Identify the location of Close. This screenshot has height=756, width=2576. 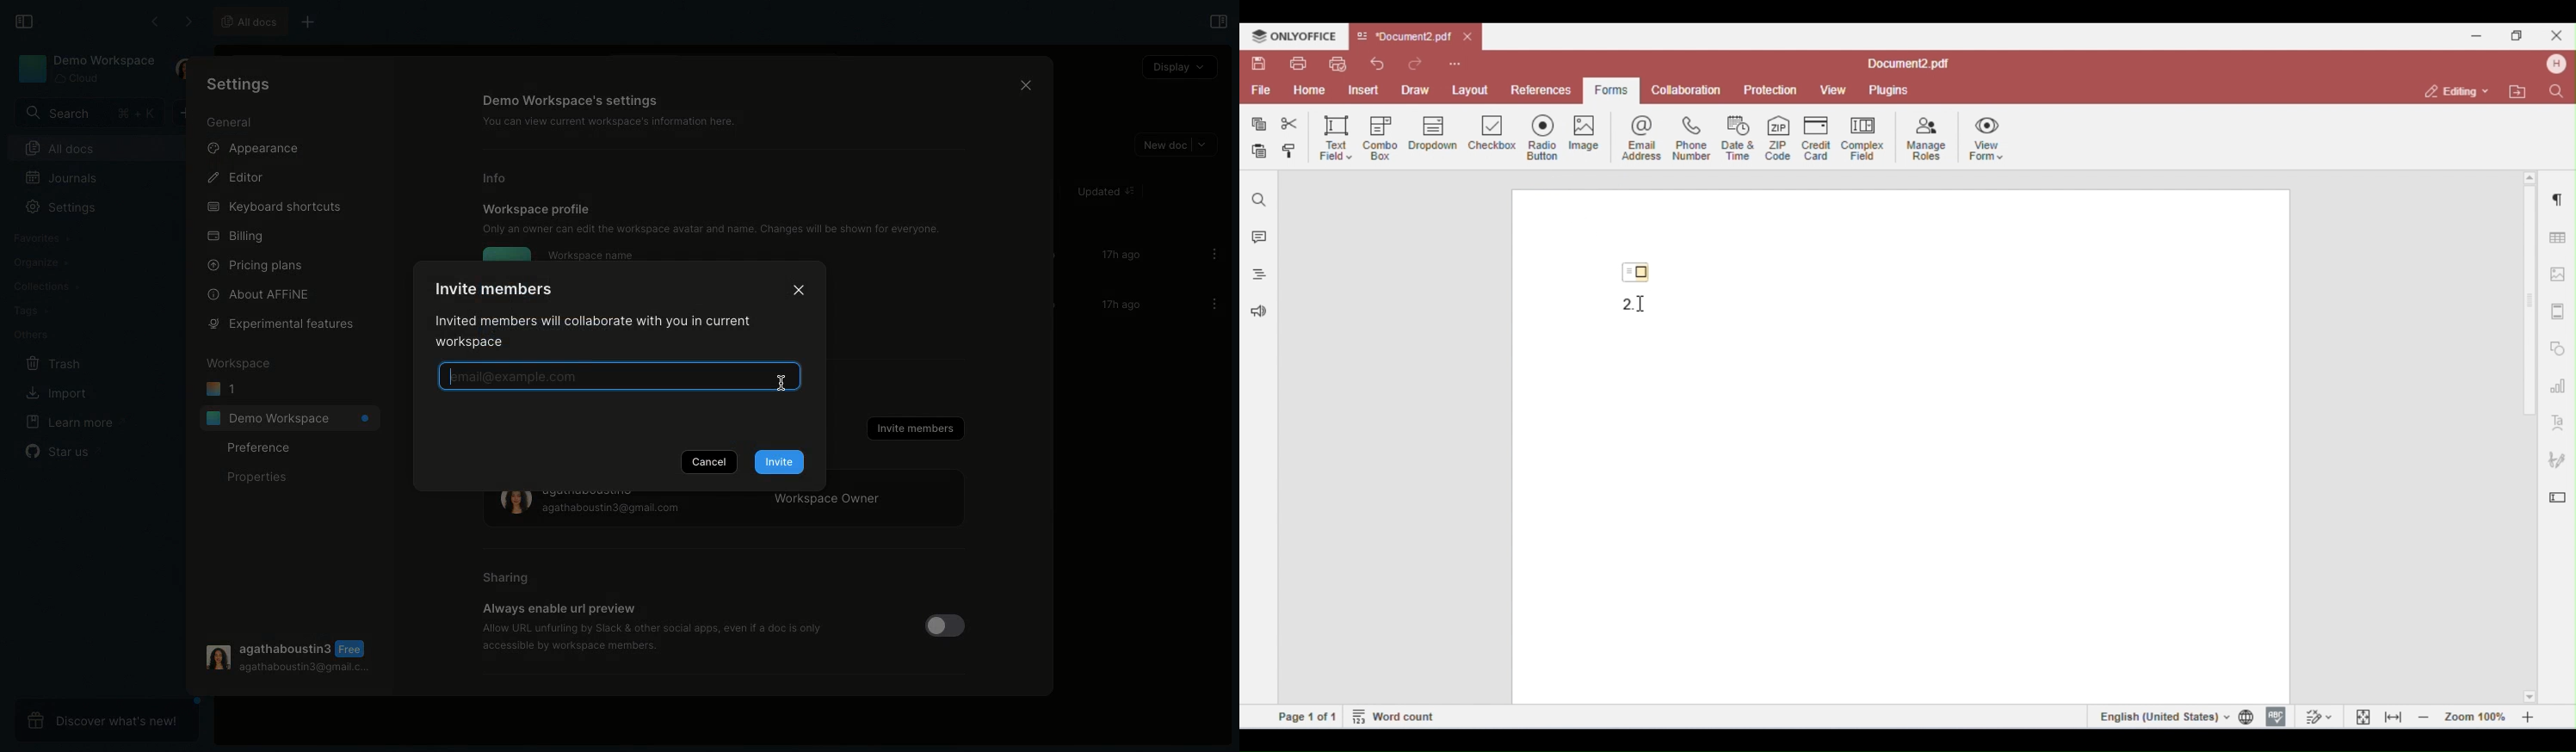
(800, 287).